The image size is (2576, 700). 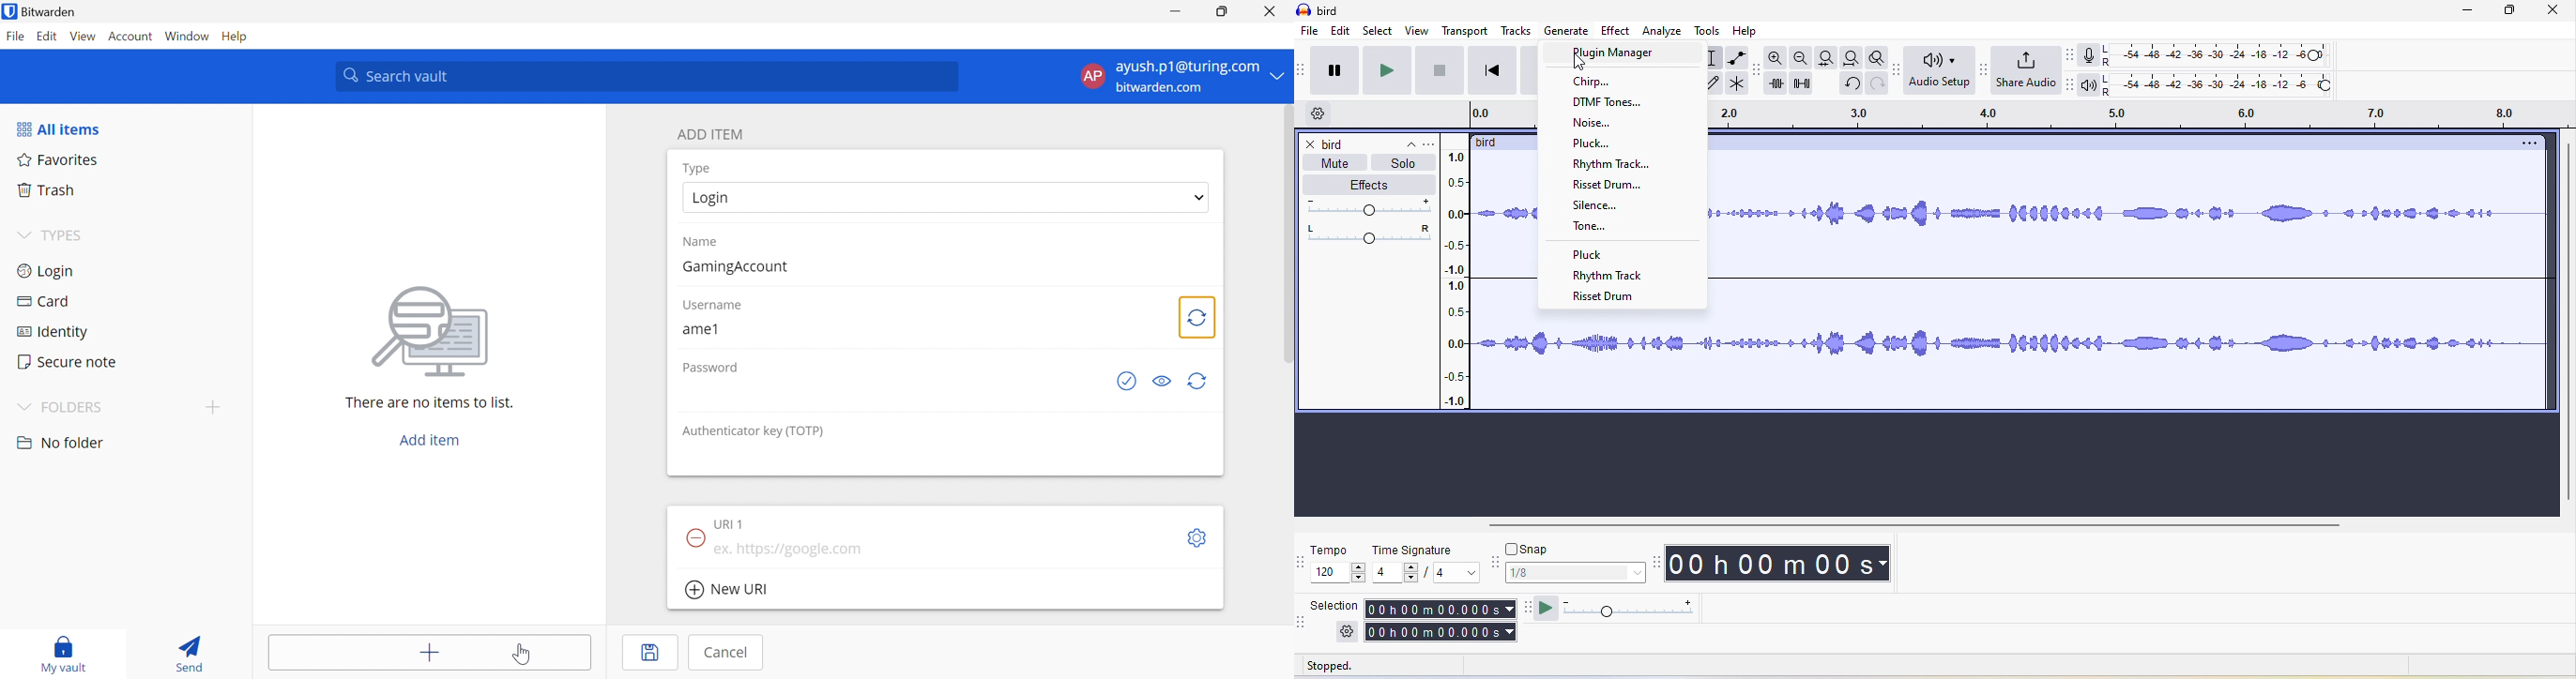 What do you see at coordinates (1272, 13) in the screenshot?
I see `Close` at bounding box center [1272, 13].